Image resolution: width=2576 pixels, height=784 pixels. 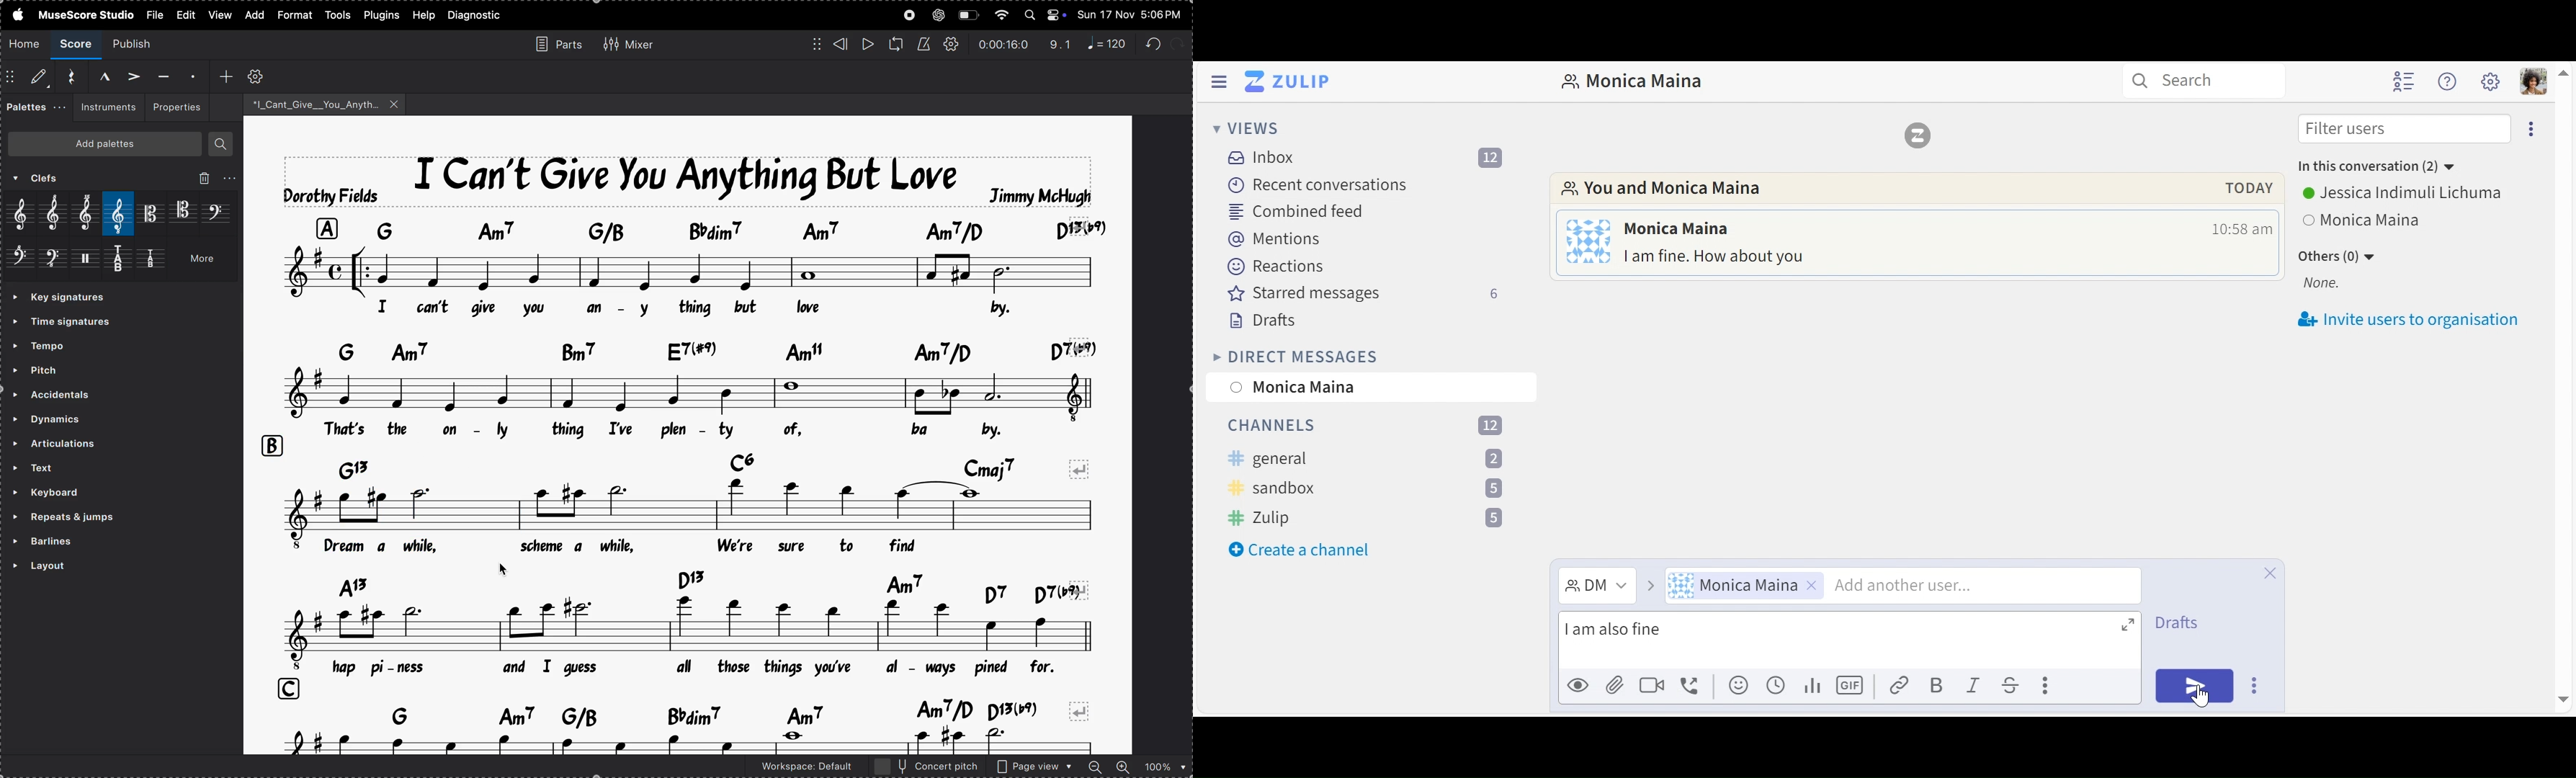 What do you see at coordinates (1279, 266) in the screenshot?
I see `Reactions` at bounding box center [1279, 266].